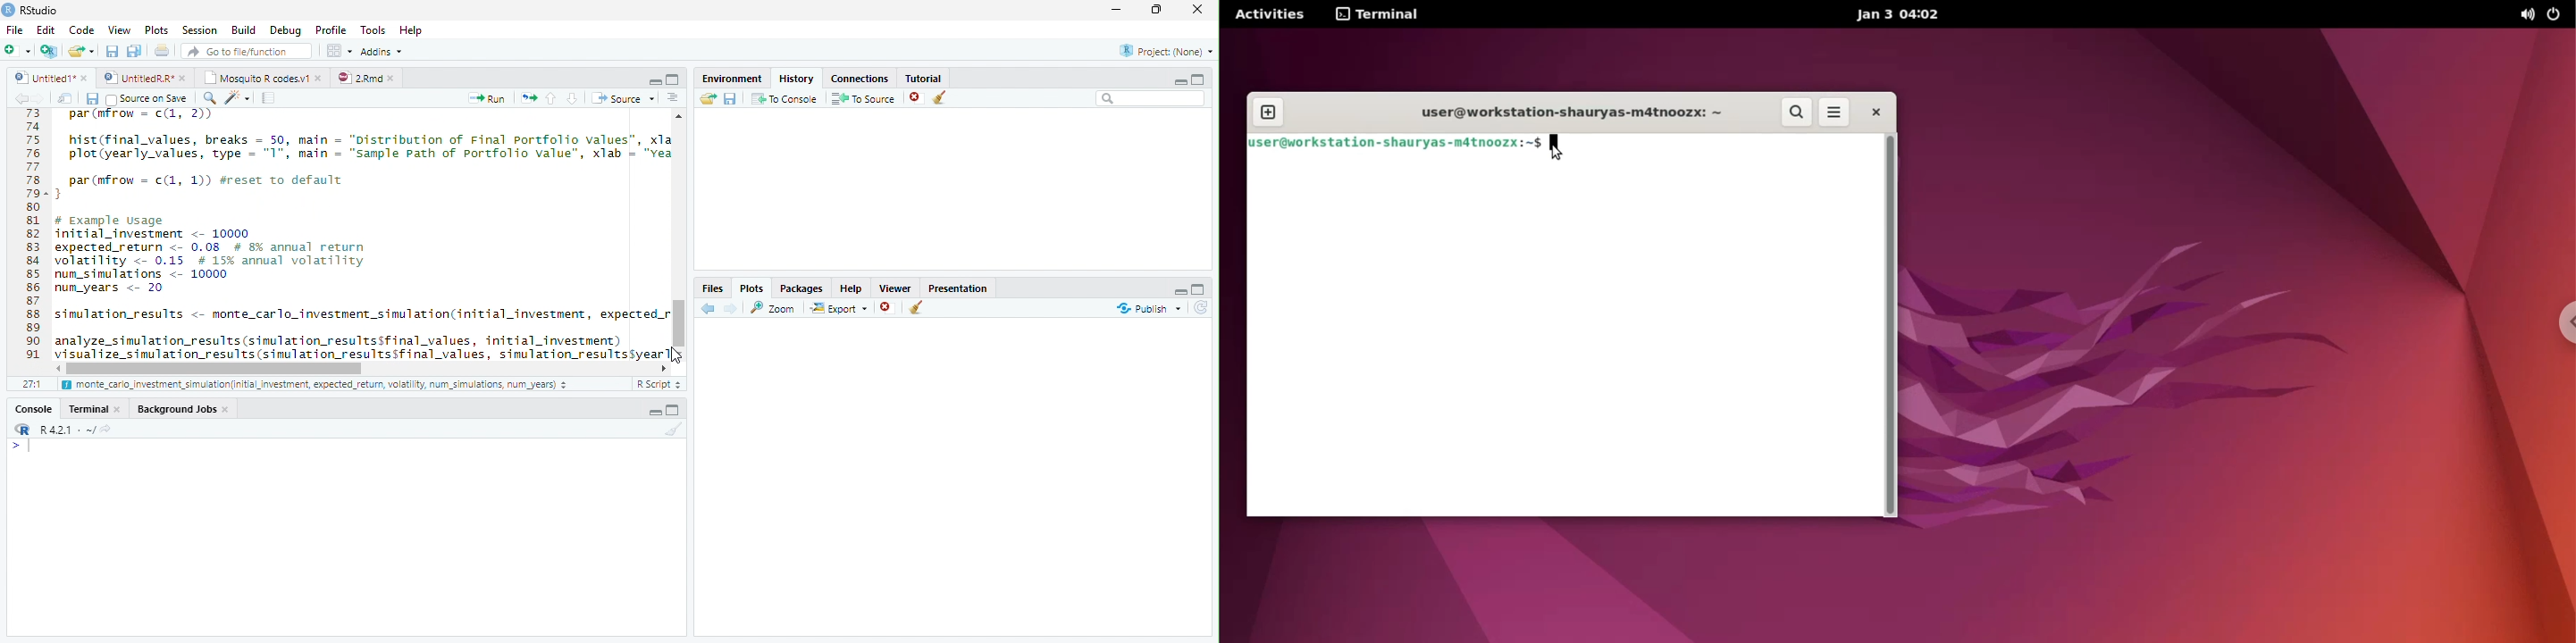  I want to click on Go to next section of code, so click(574, 99).